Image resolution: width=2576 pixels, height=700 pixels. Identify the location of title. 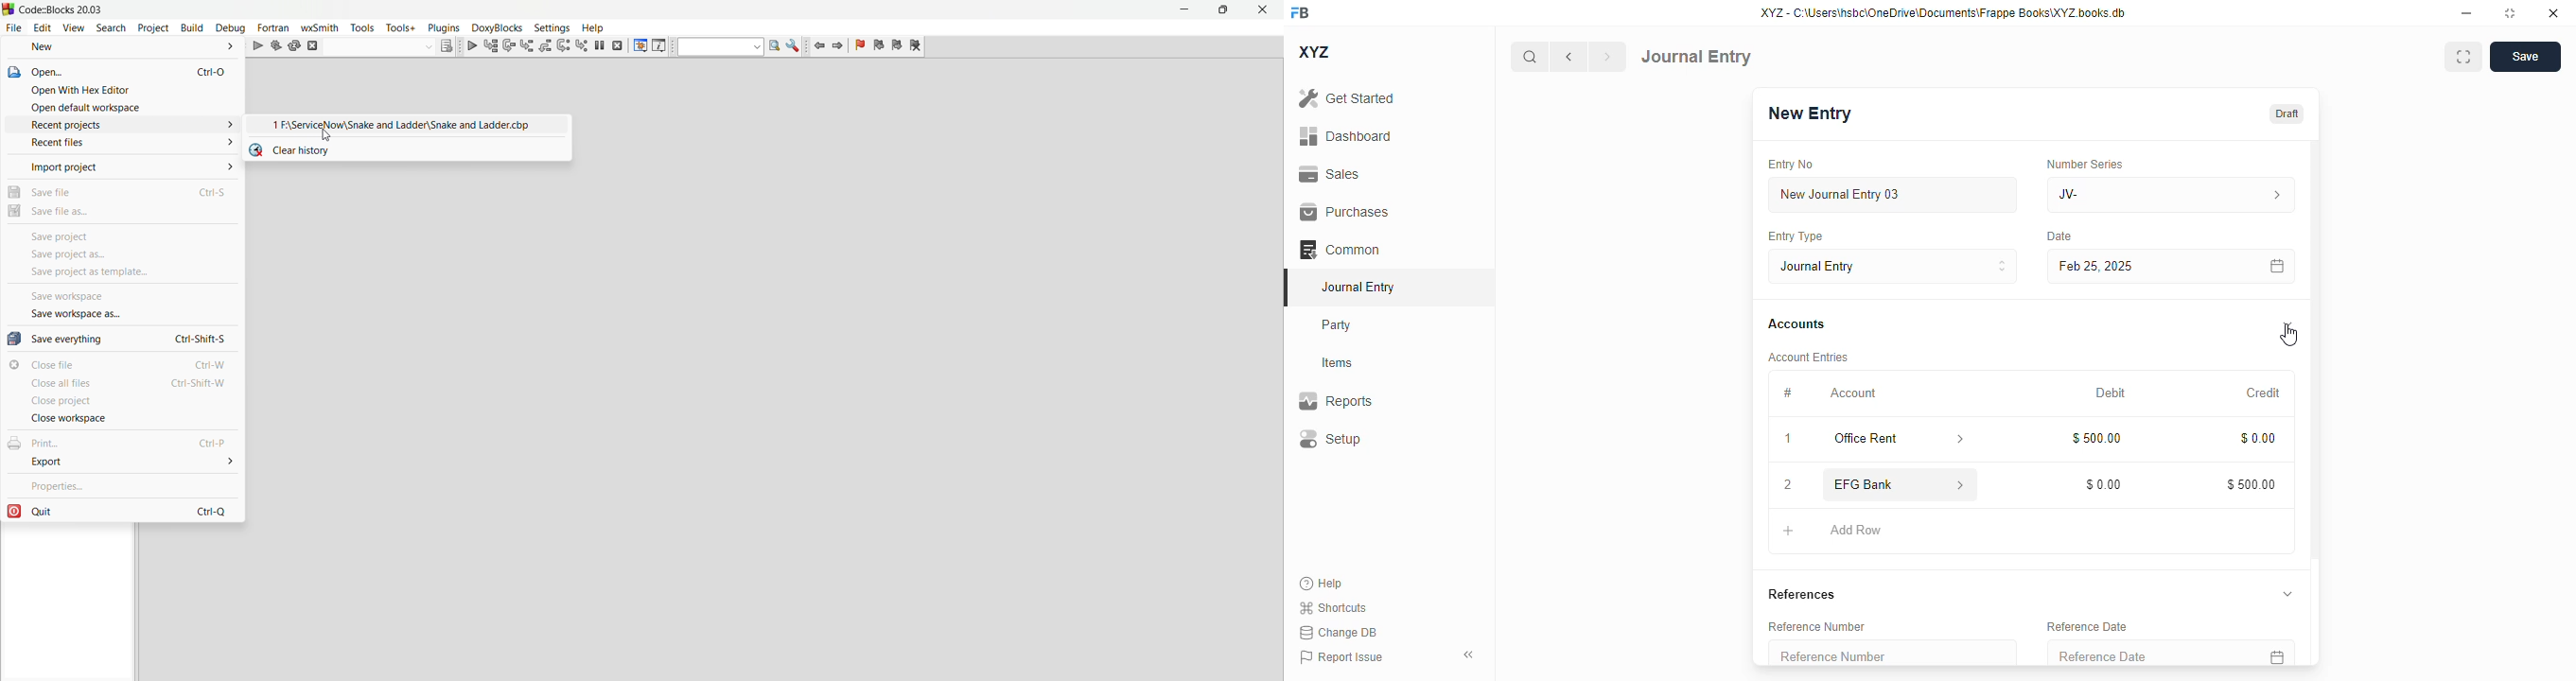
(62, 10).